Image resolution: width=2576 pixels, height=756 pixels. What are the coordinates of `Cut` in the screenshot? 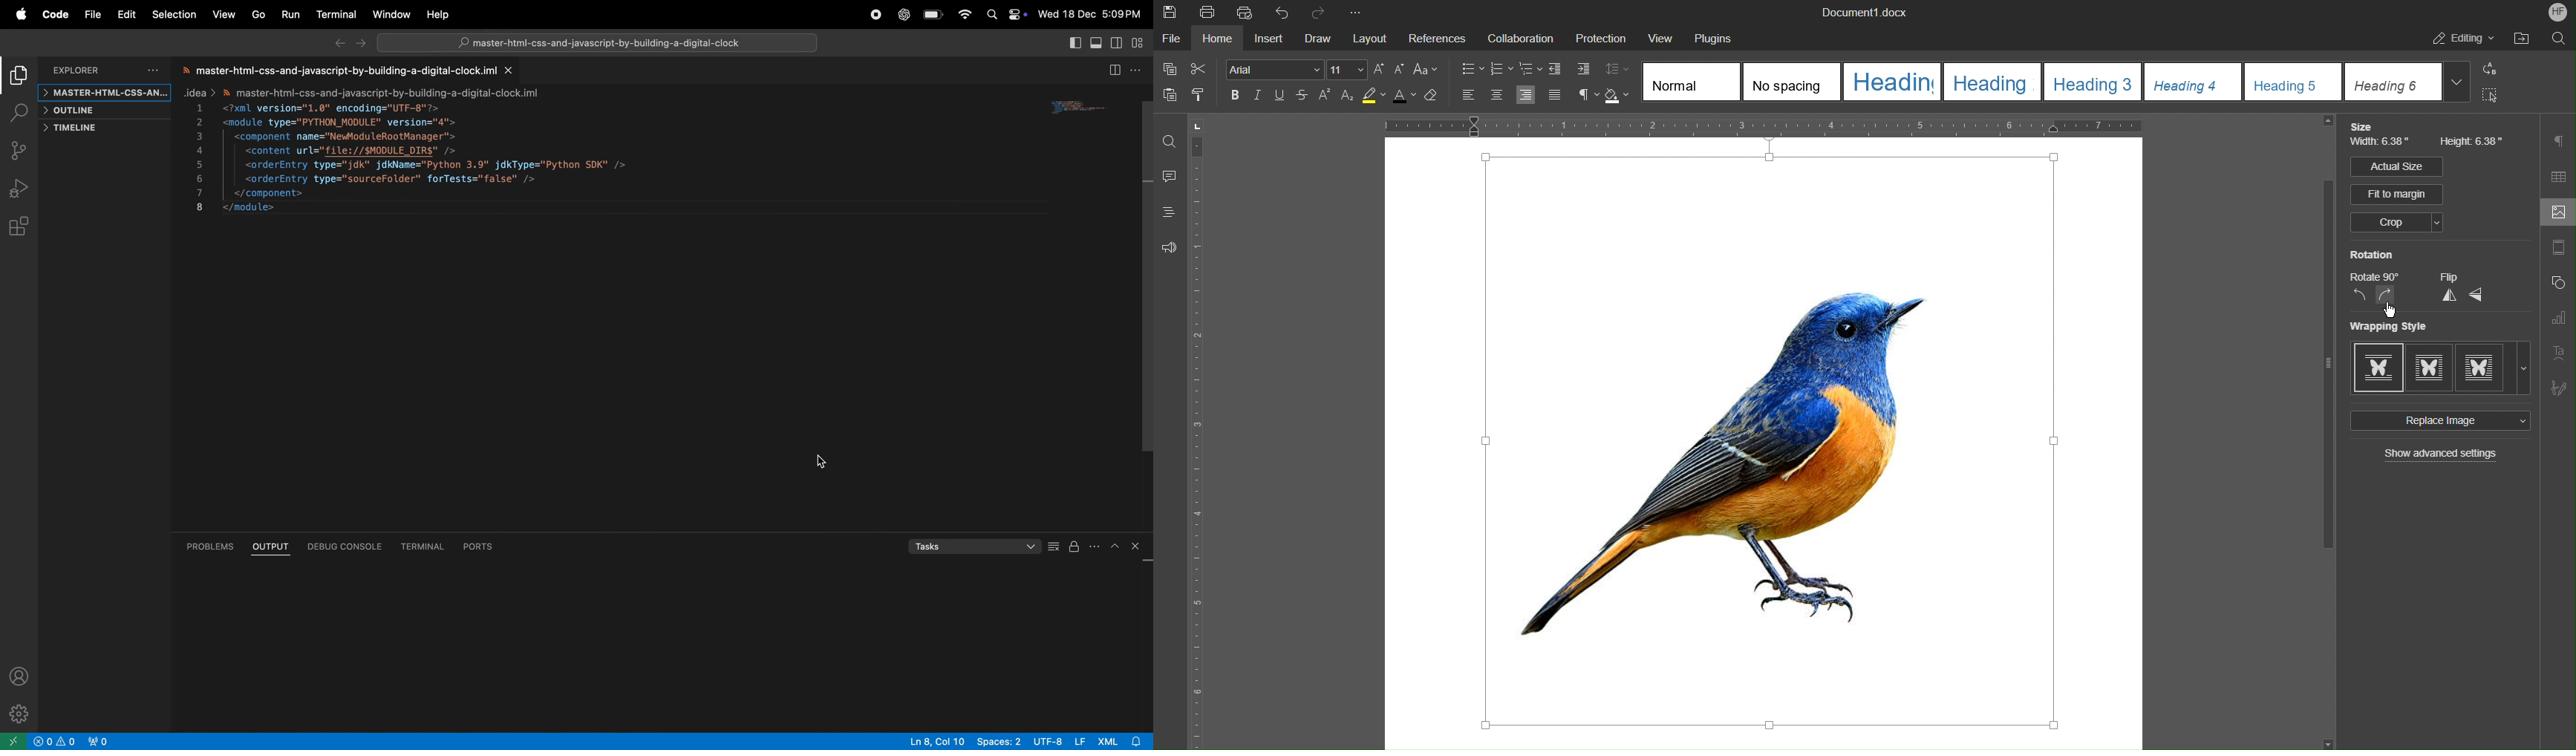 It's located at (1200, 69).